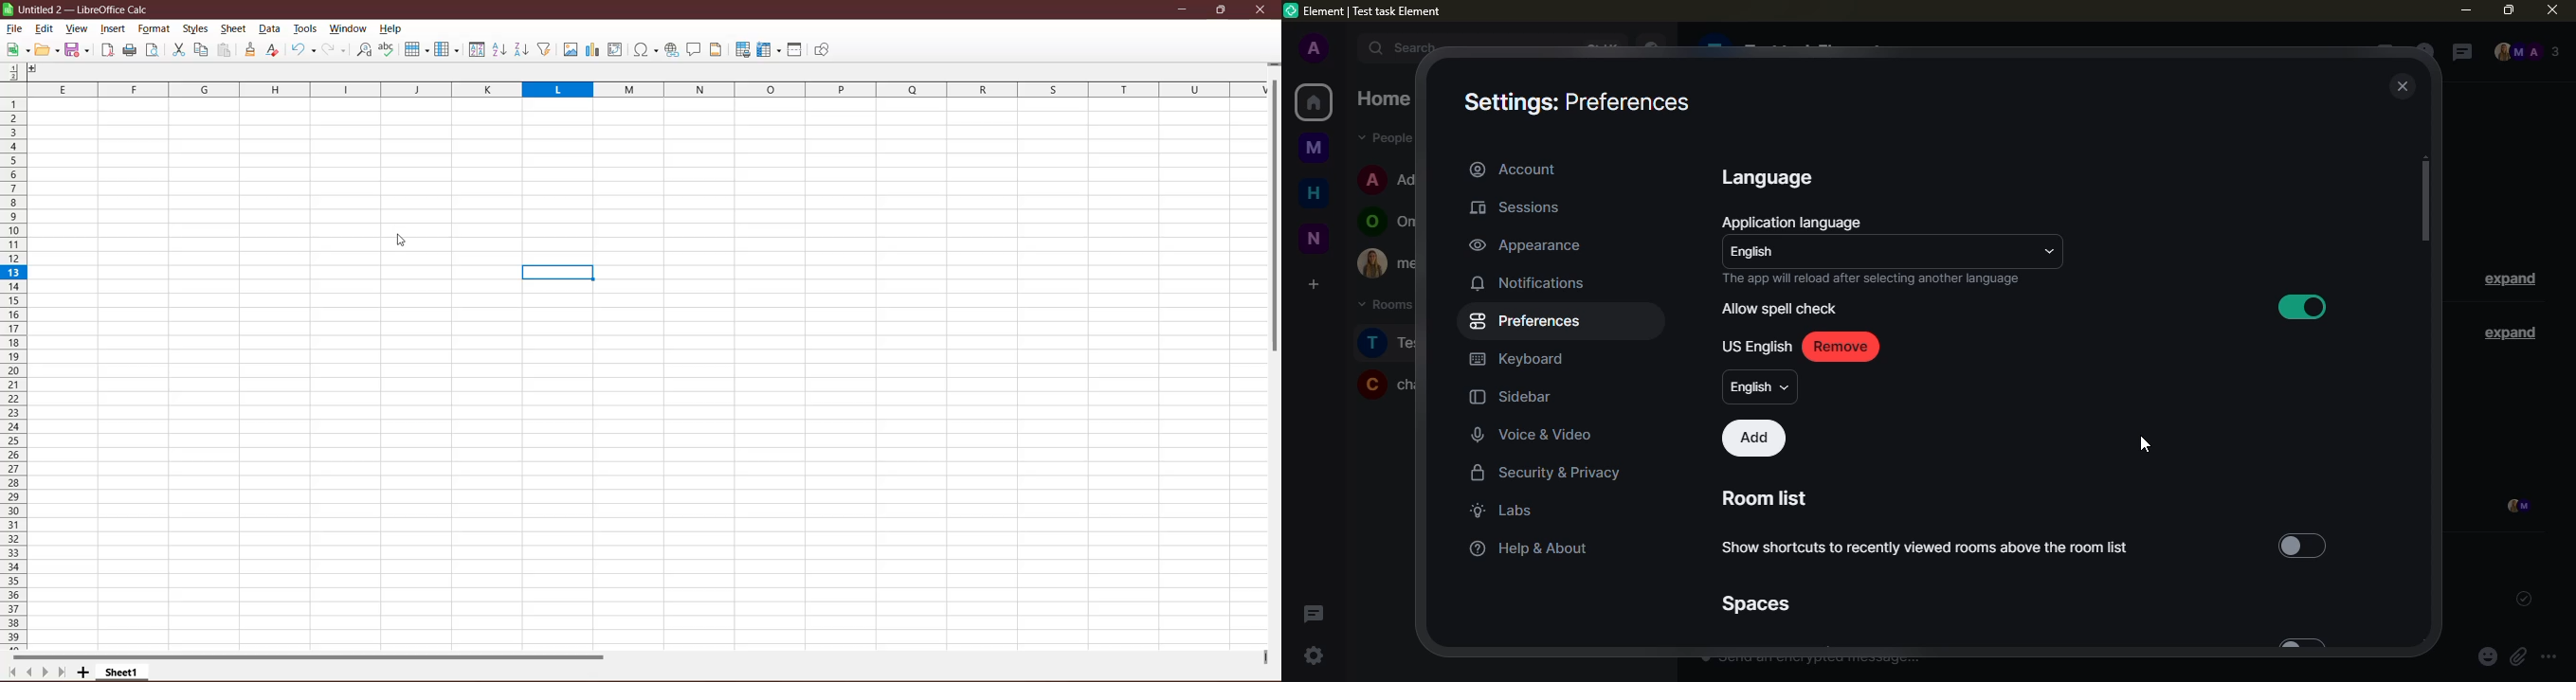 The image size is (2576, 700). Describe the element at coordinates (1768, 499) in the screenshot. I see `room list` at that location.